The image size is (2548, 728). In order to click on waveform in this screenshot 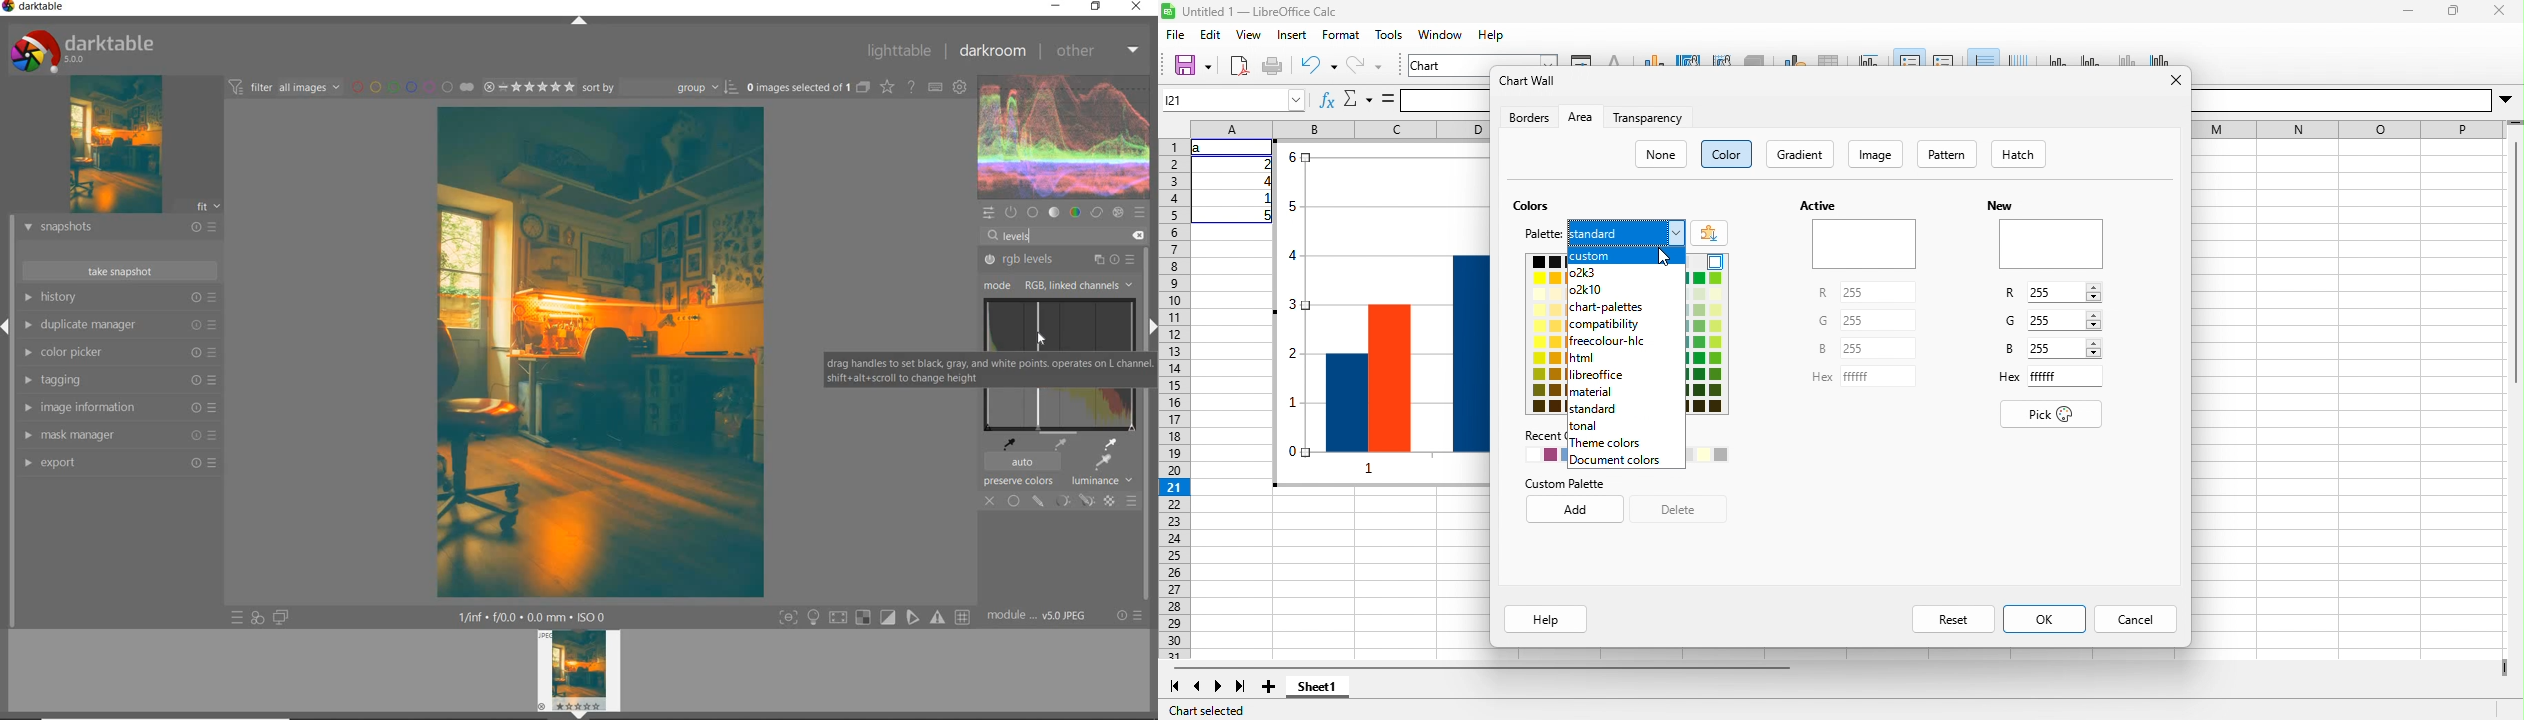, I will do `click(1065, 137)`.